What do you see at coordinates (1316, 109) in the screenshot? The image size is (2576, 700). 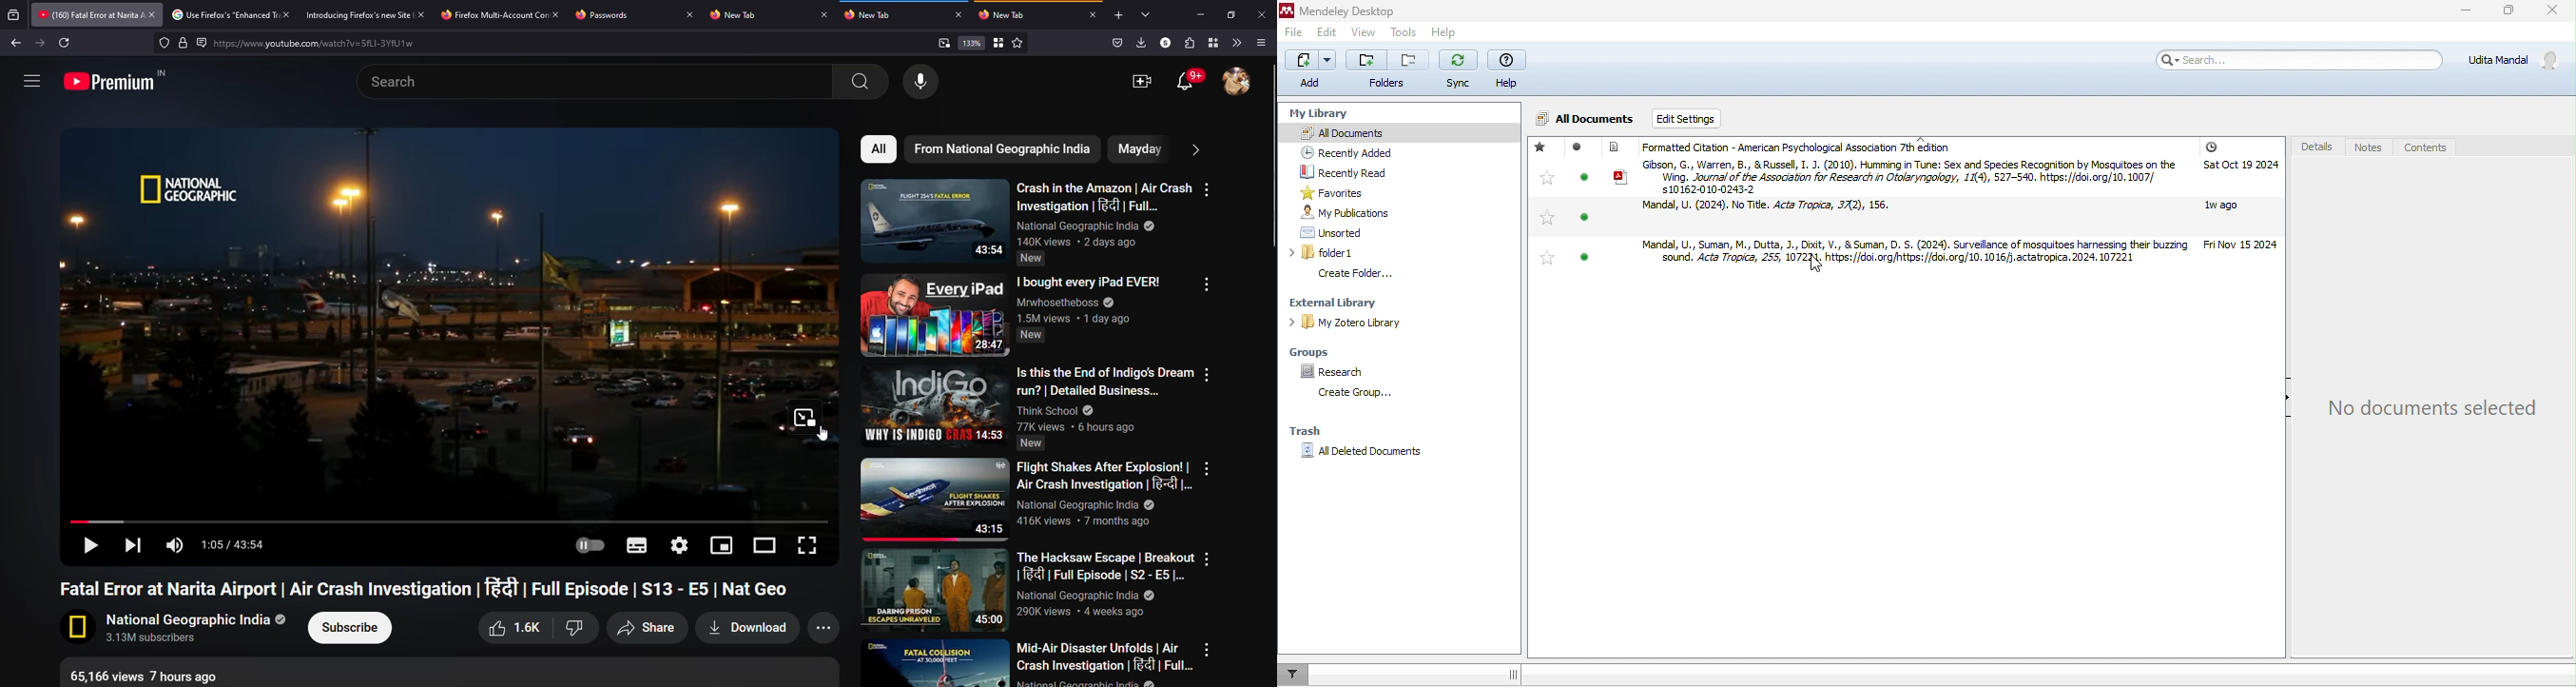 I see `my library` at bounding box center [1316, 109].